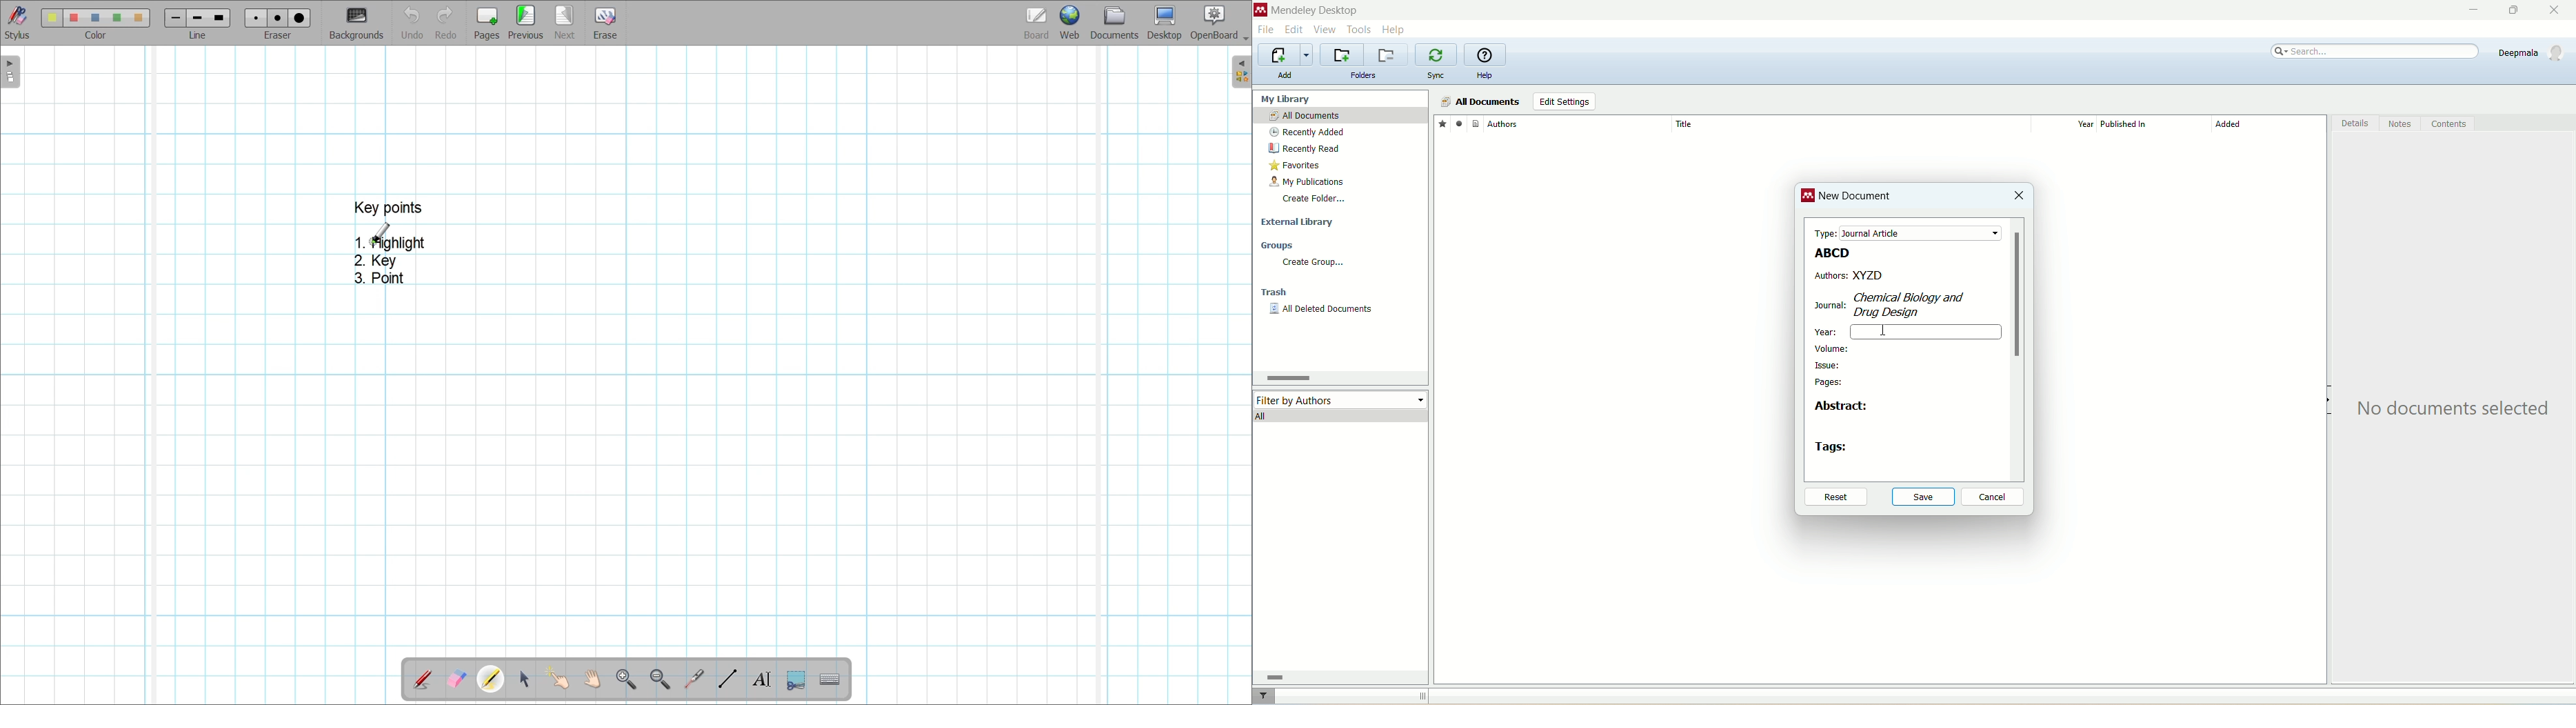  I want to click on details, so click(2356, 126).